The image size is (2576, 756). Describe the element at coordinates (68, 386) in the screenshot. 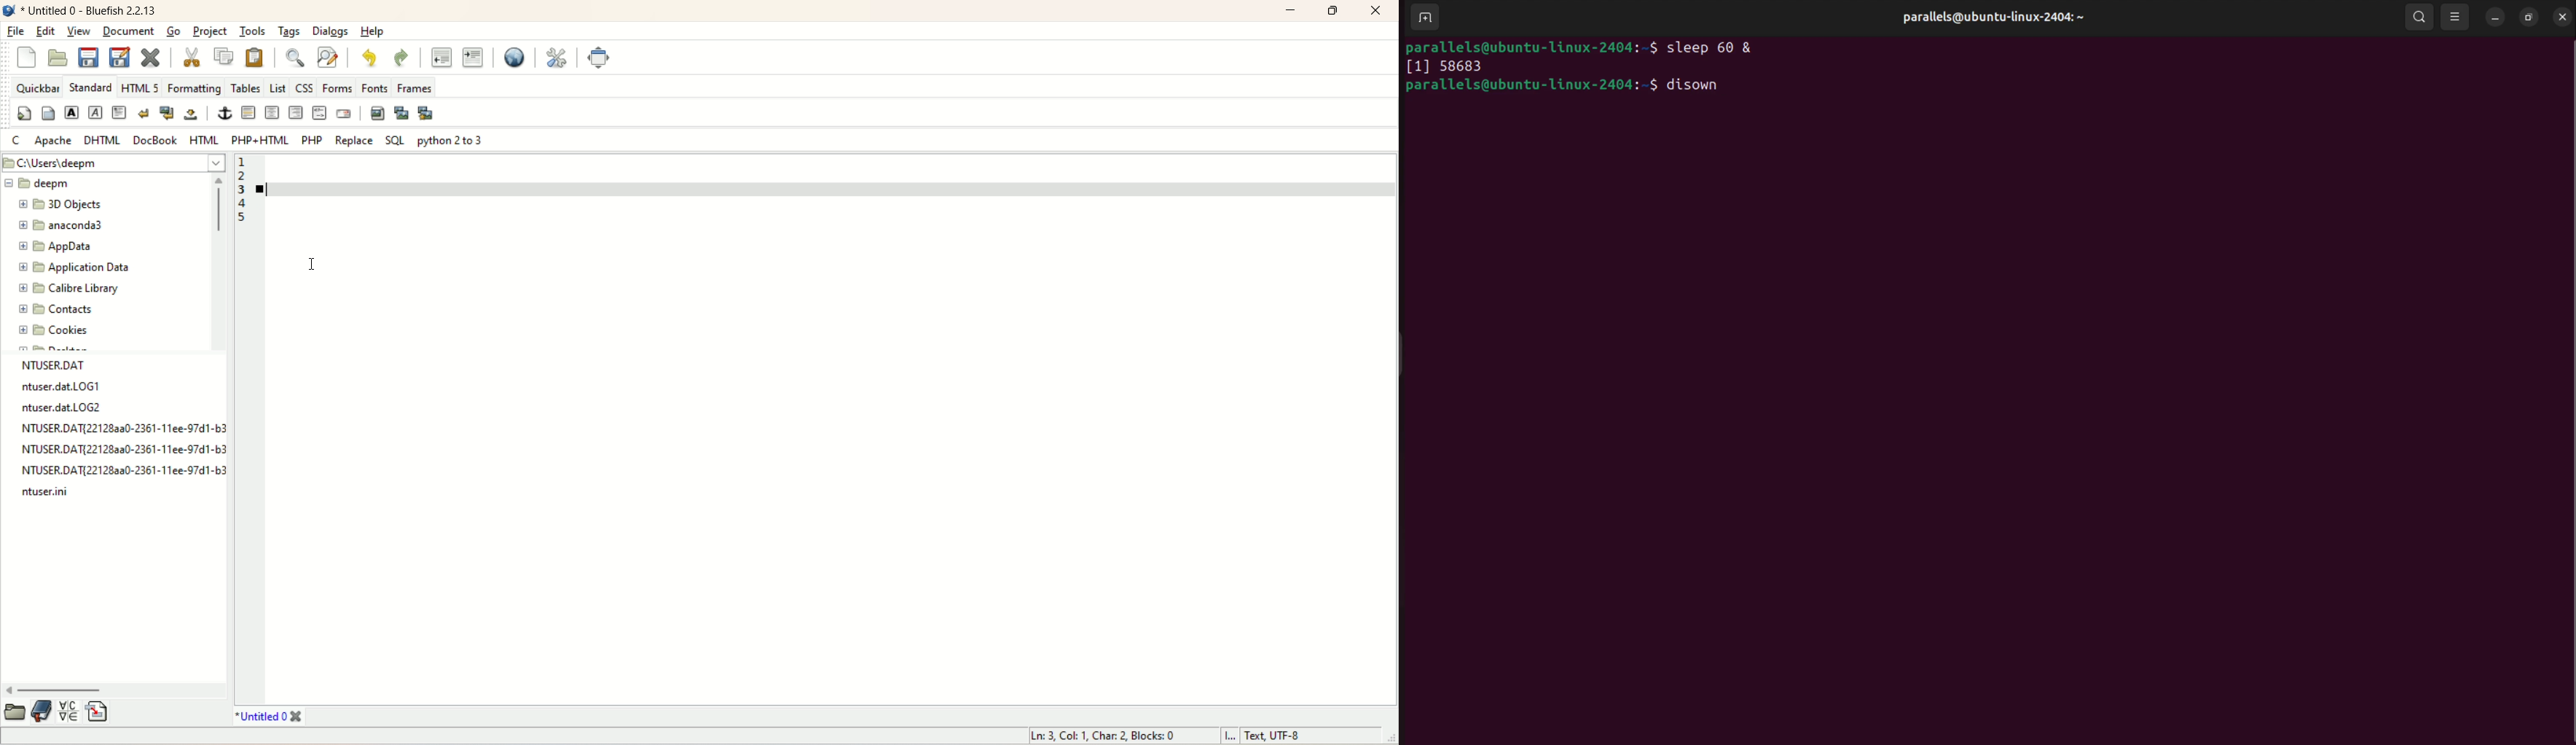

I see `file name` at that location.